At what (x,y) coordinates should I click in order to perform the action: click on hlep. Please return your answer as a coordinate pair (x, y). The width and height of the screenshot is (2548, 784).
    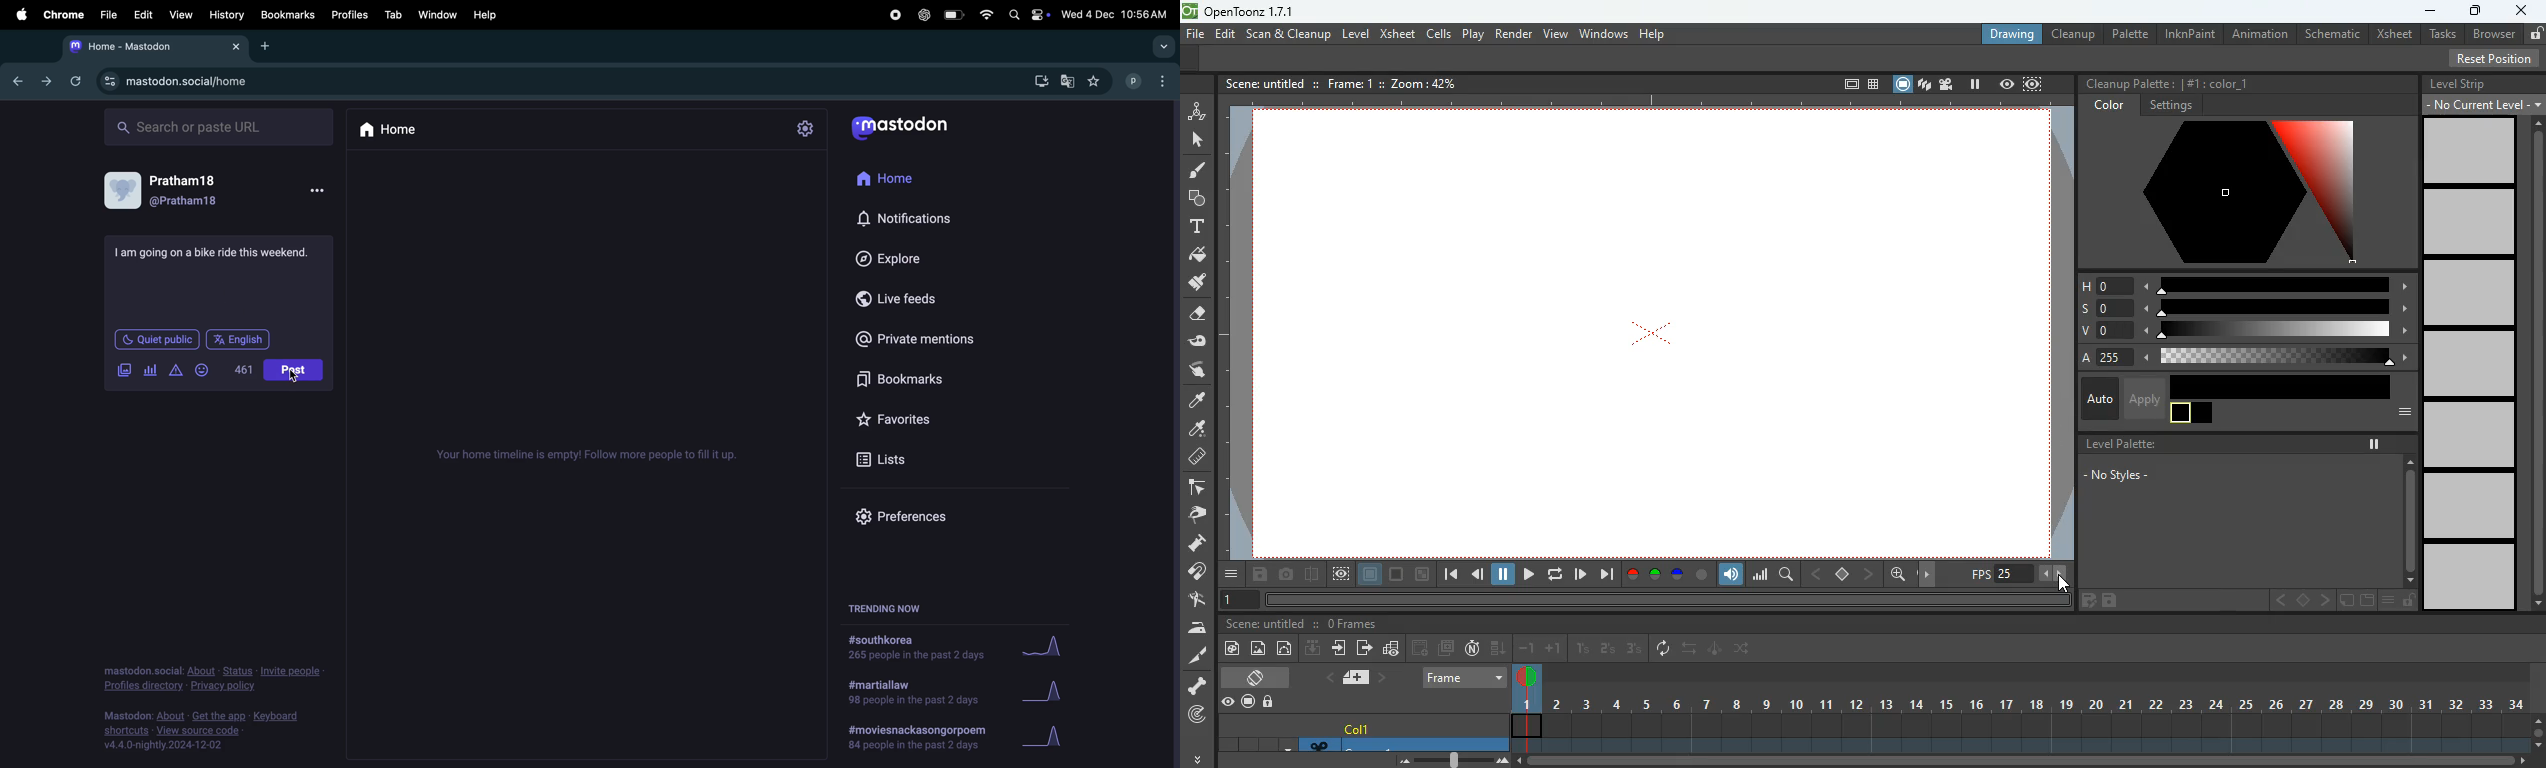
    Looking at the image, I should click on (490, 14).